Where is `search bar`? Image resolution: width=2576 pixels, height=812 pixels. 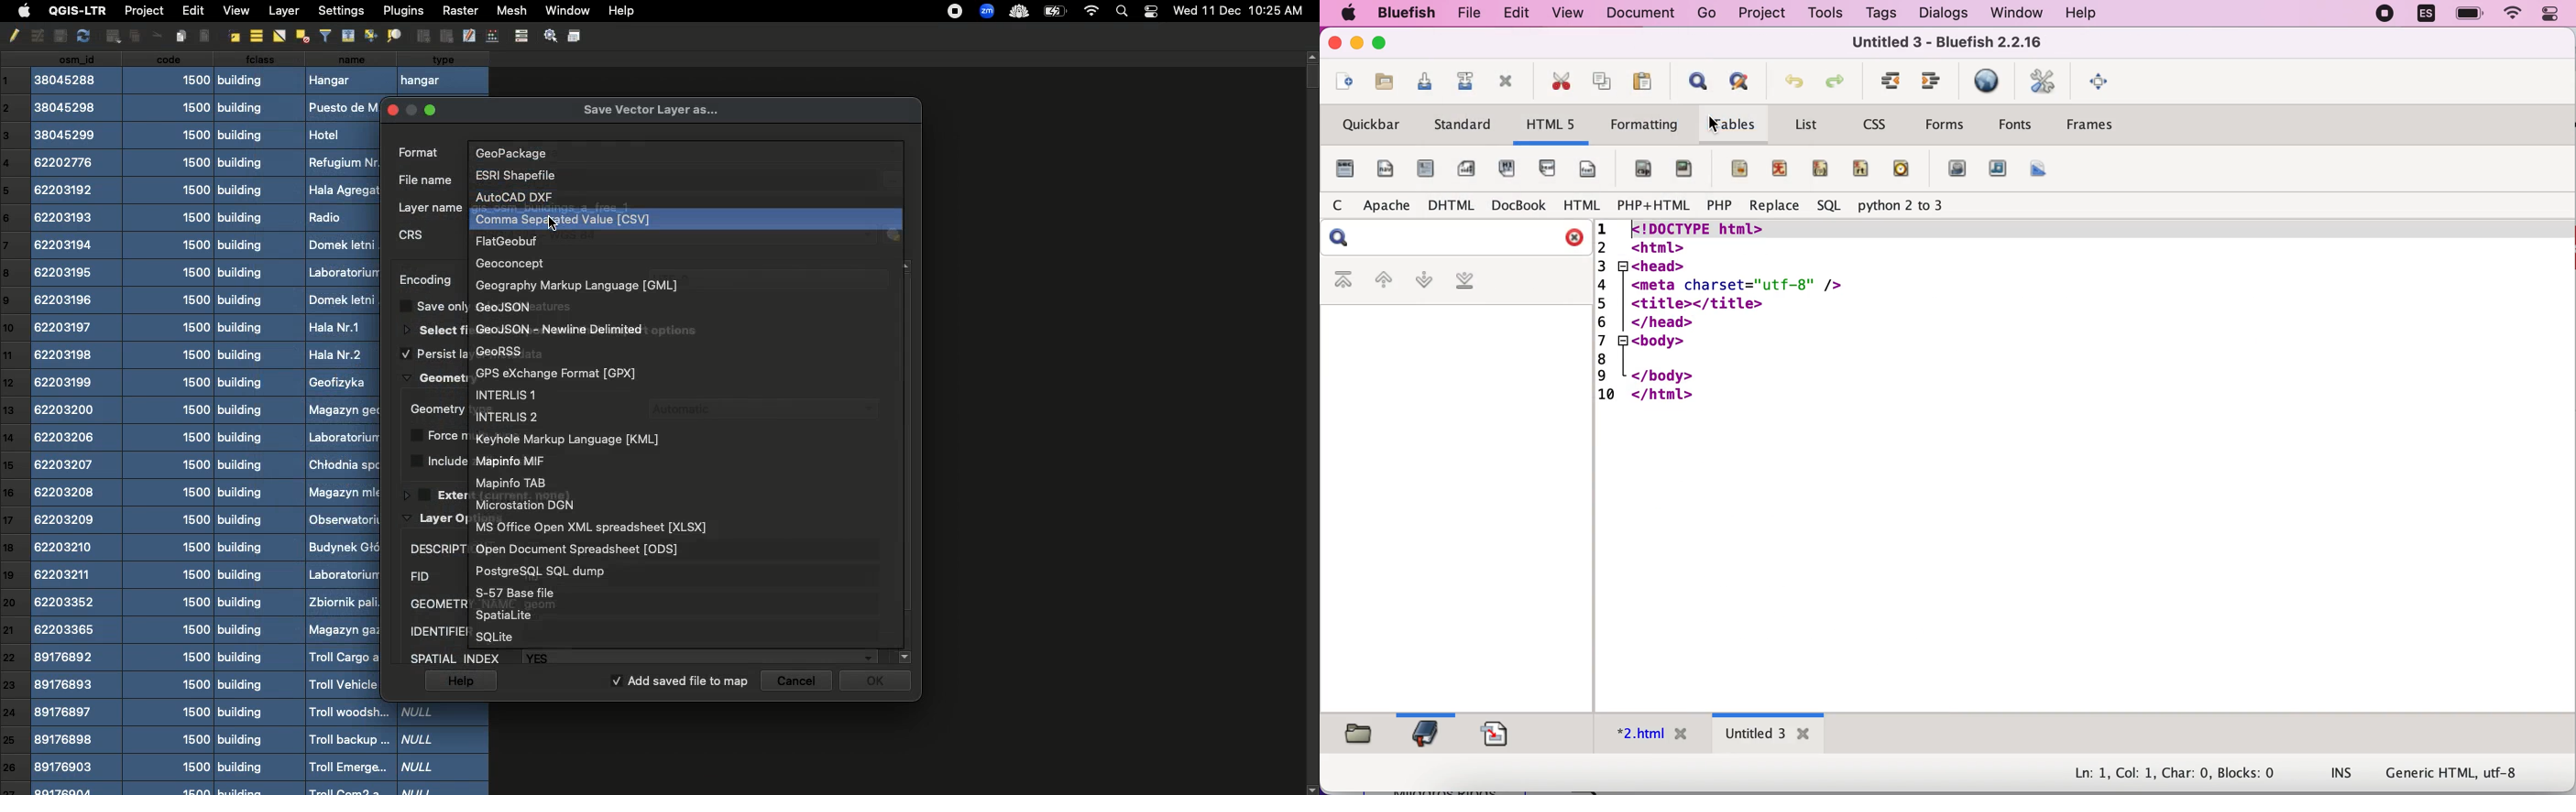
search bar is located at coordinates (1343, 238).